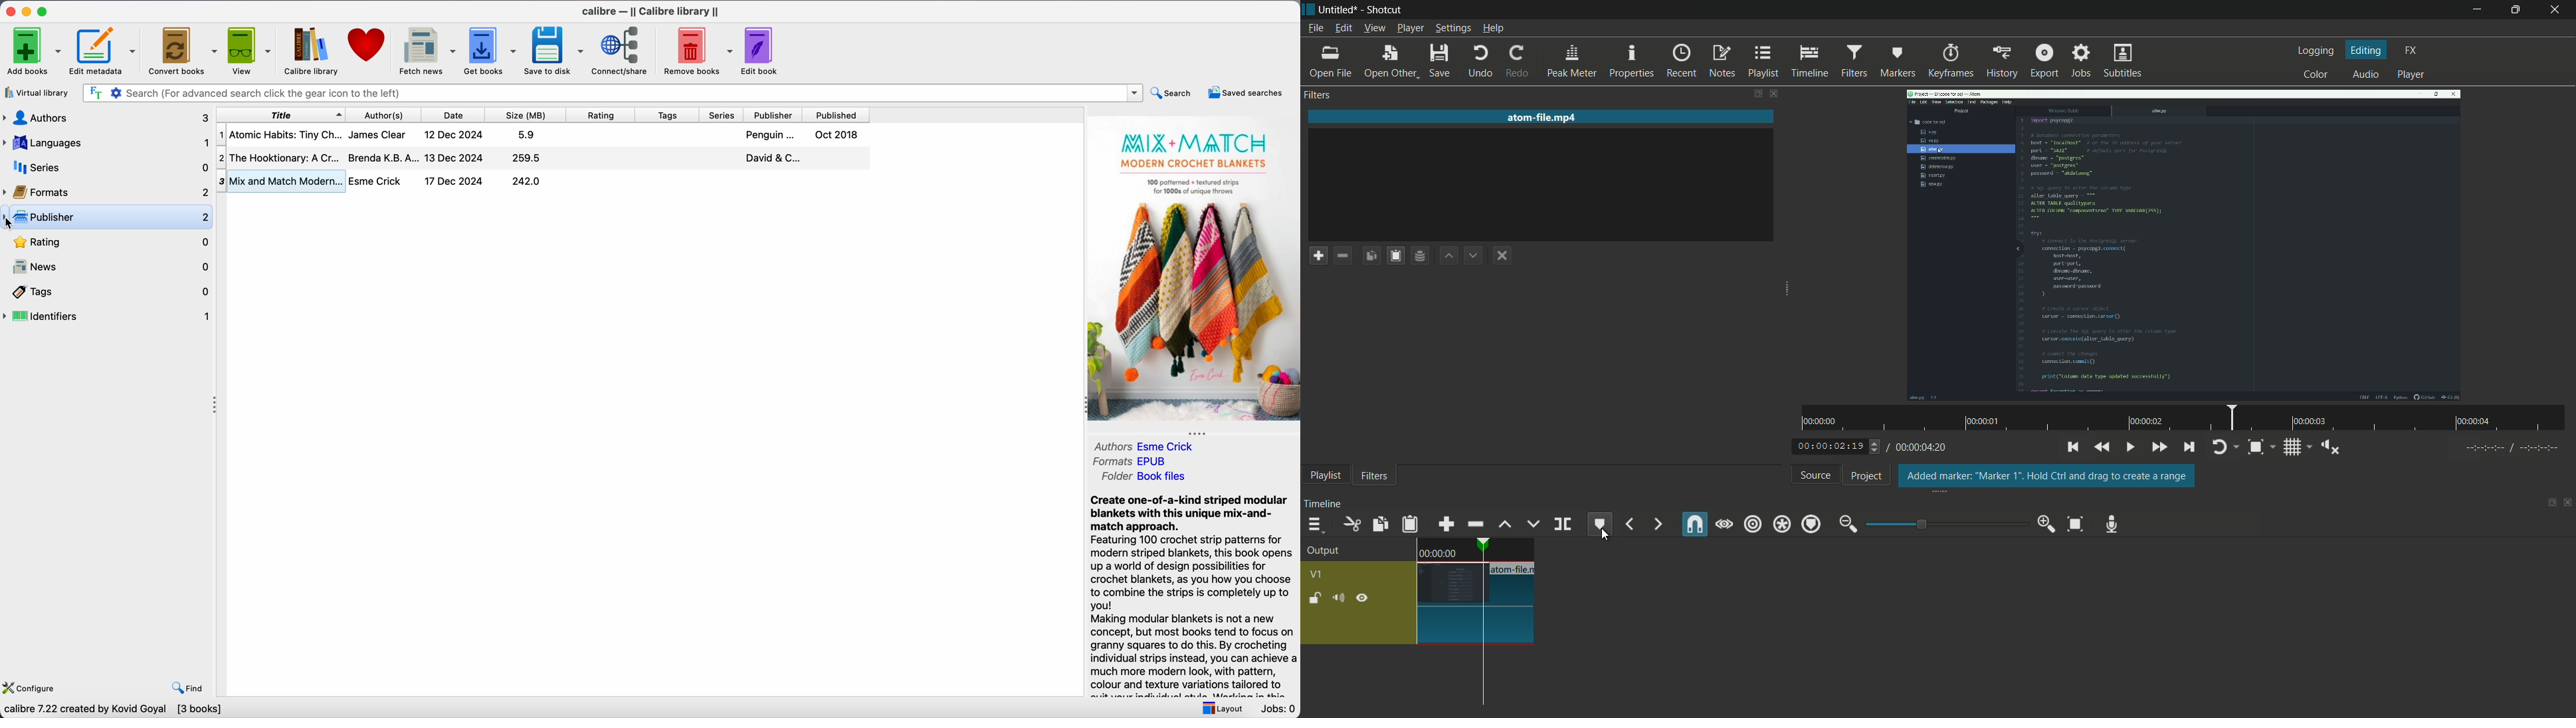  What do you see at coordinates (1420, 255) in the screenshot?
I see `save filter set` at bounding box center [1420, 255].